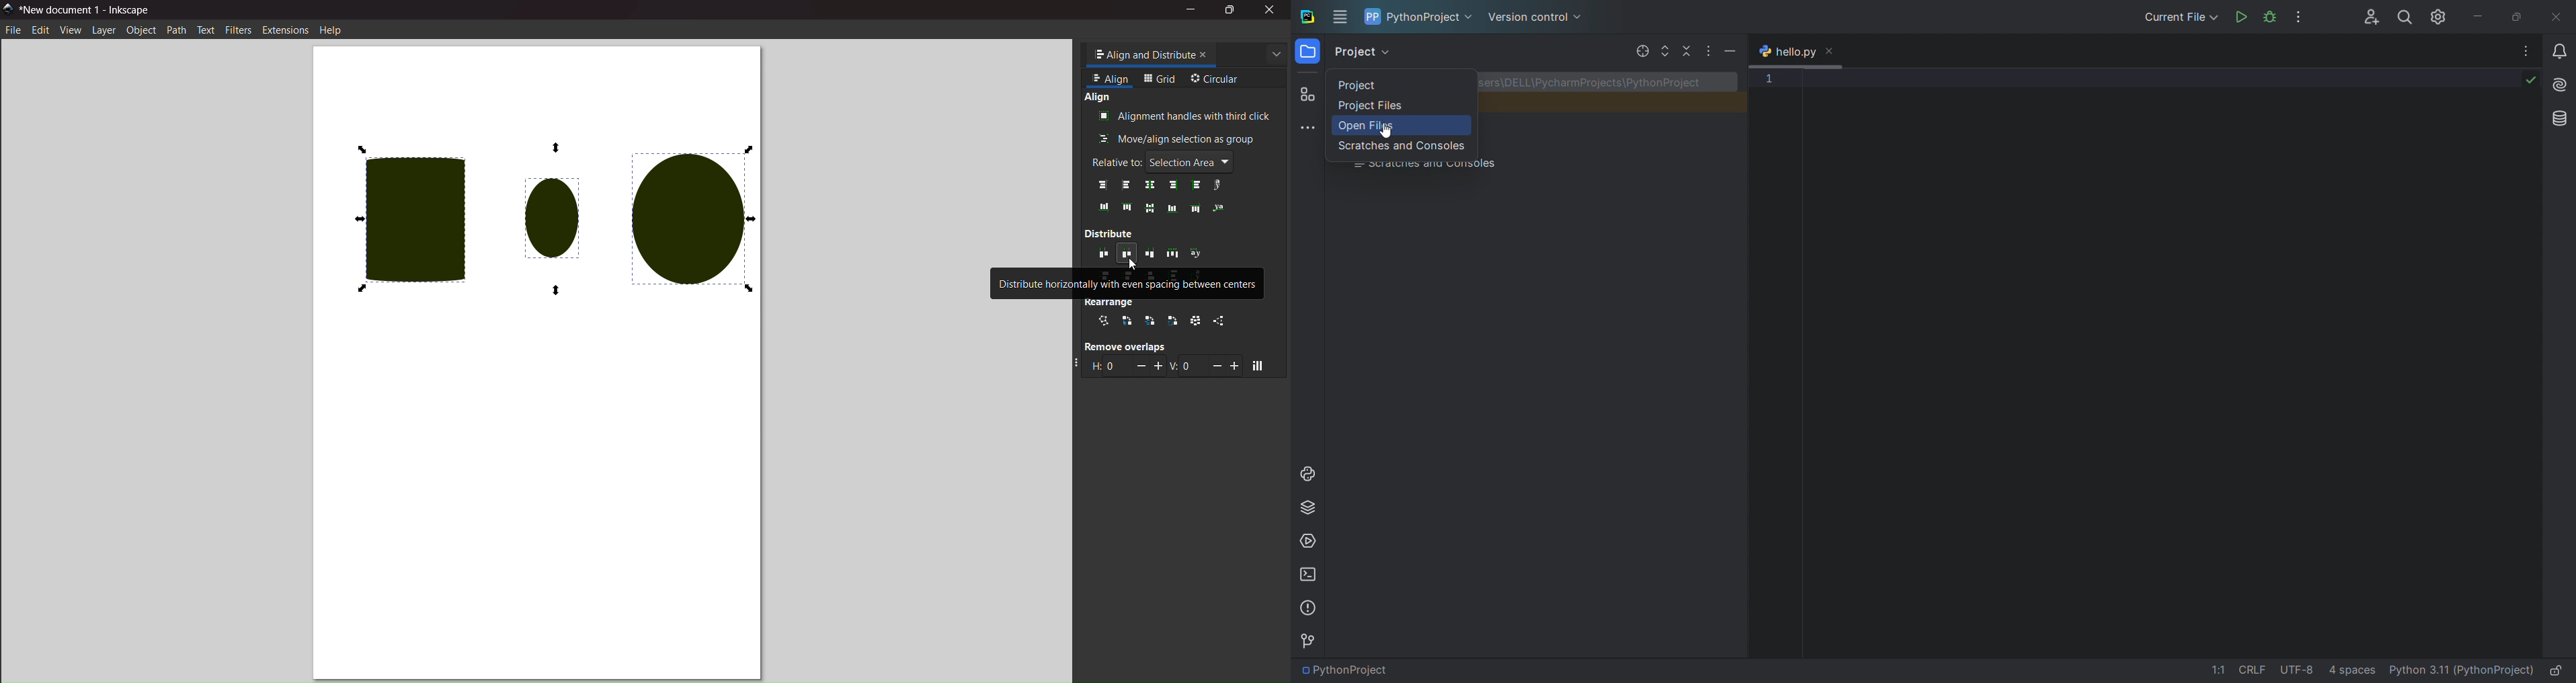 The image size is (2576, 700). I want to click on align, so click(1102, 99).